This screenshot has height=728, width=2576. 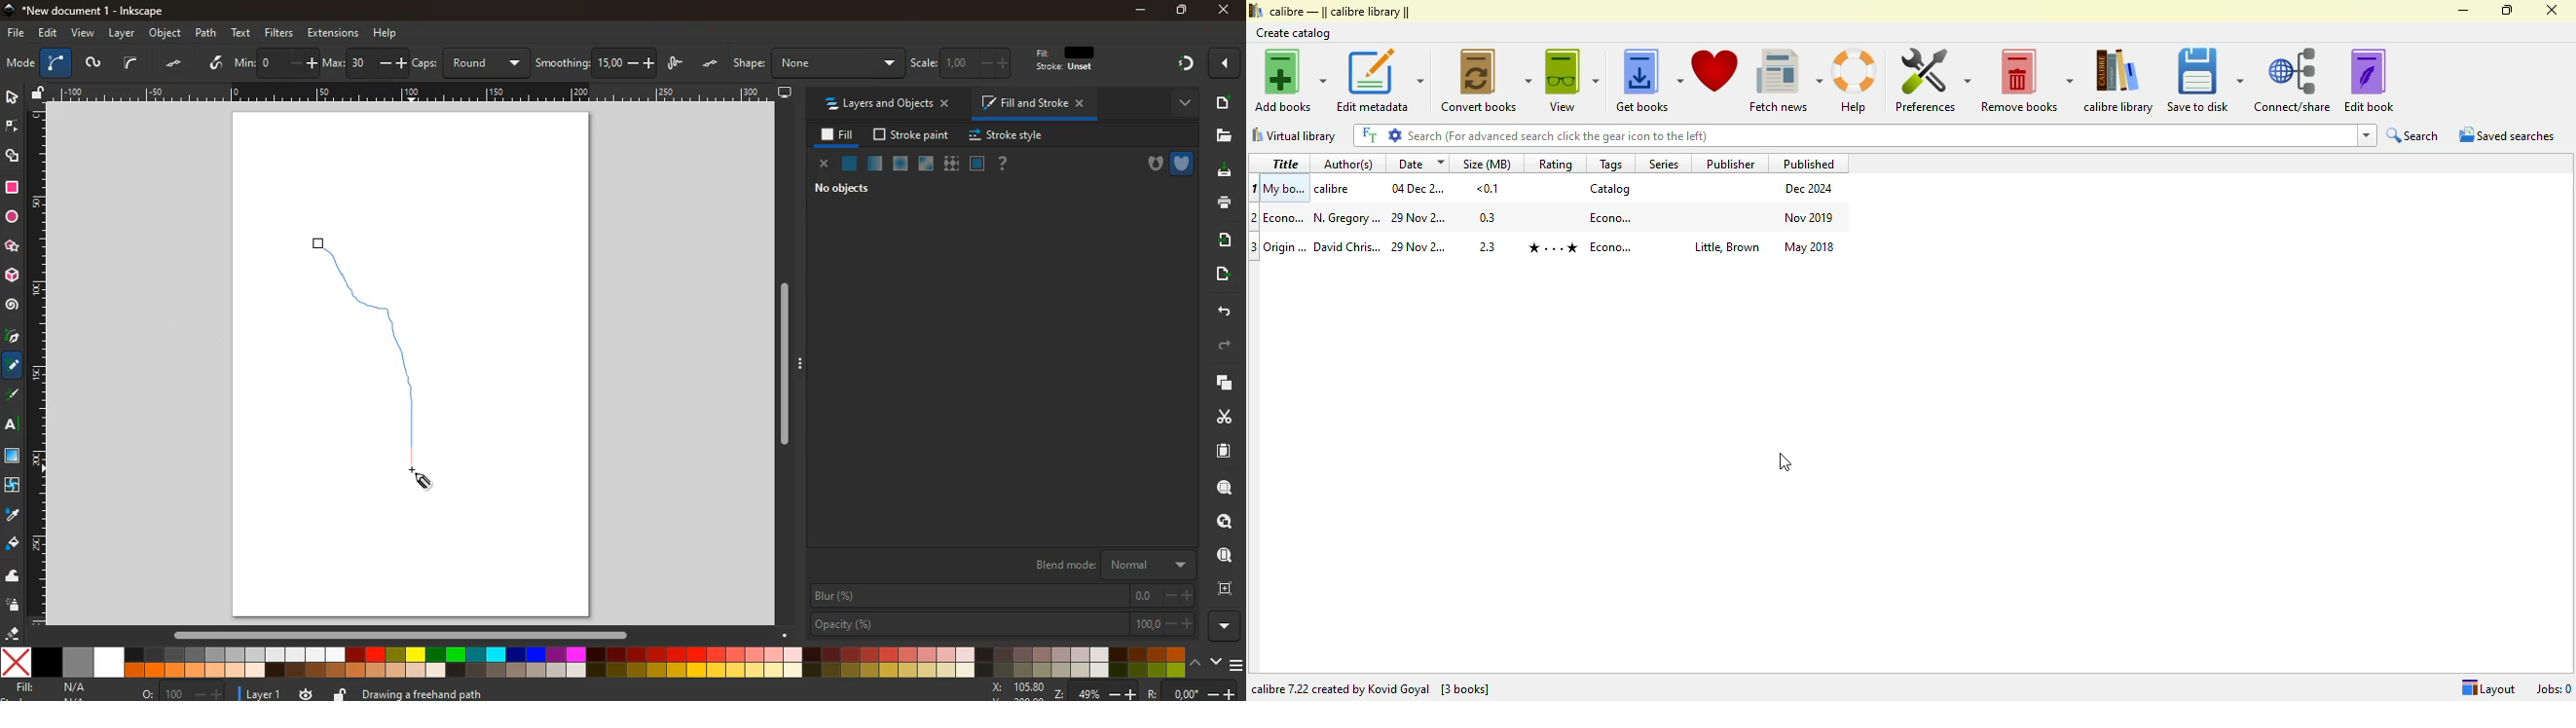 What do you see at coordinates (1285, 164) in the screenshot?
I see `title` at bounding box center [1285, 164].